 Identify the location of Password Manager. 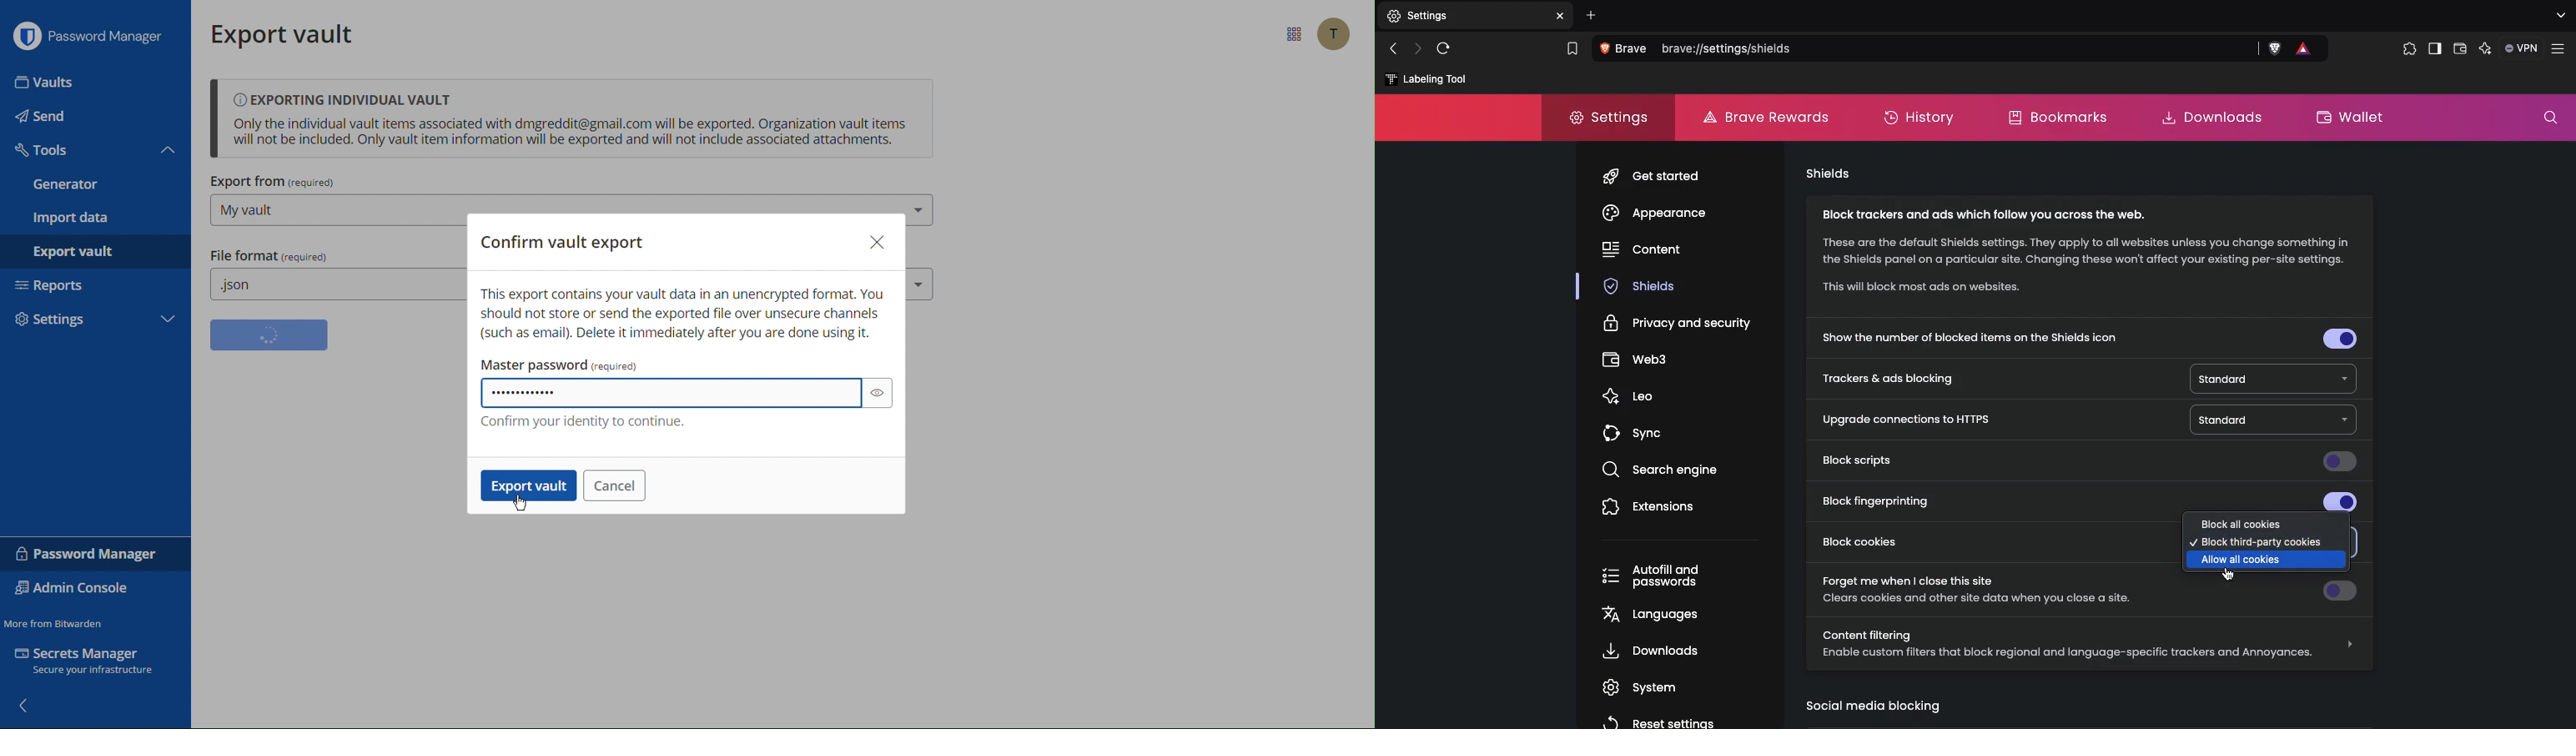
(92, 39).